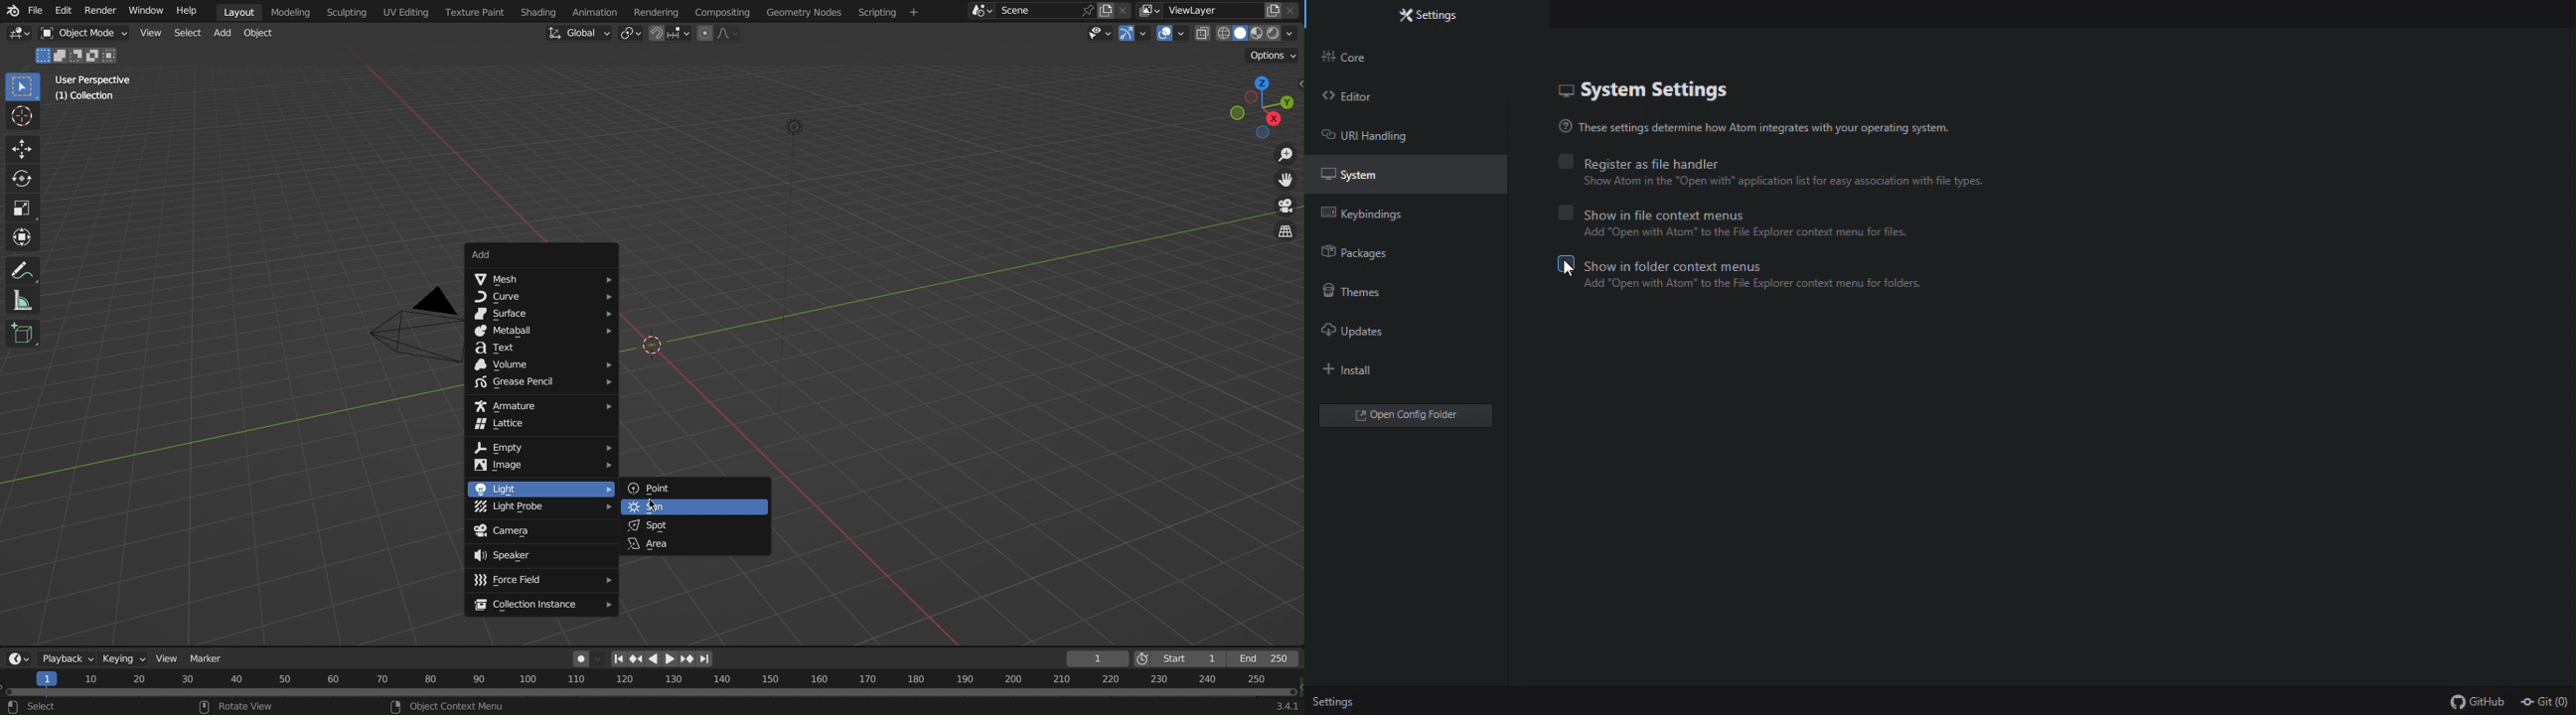 The image size is (2576, 728). I want to click on Point, so click(693, 489).